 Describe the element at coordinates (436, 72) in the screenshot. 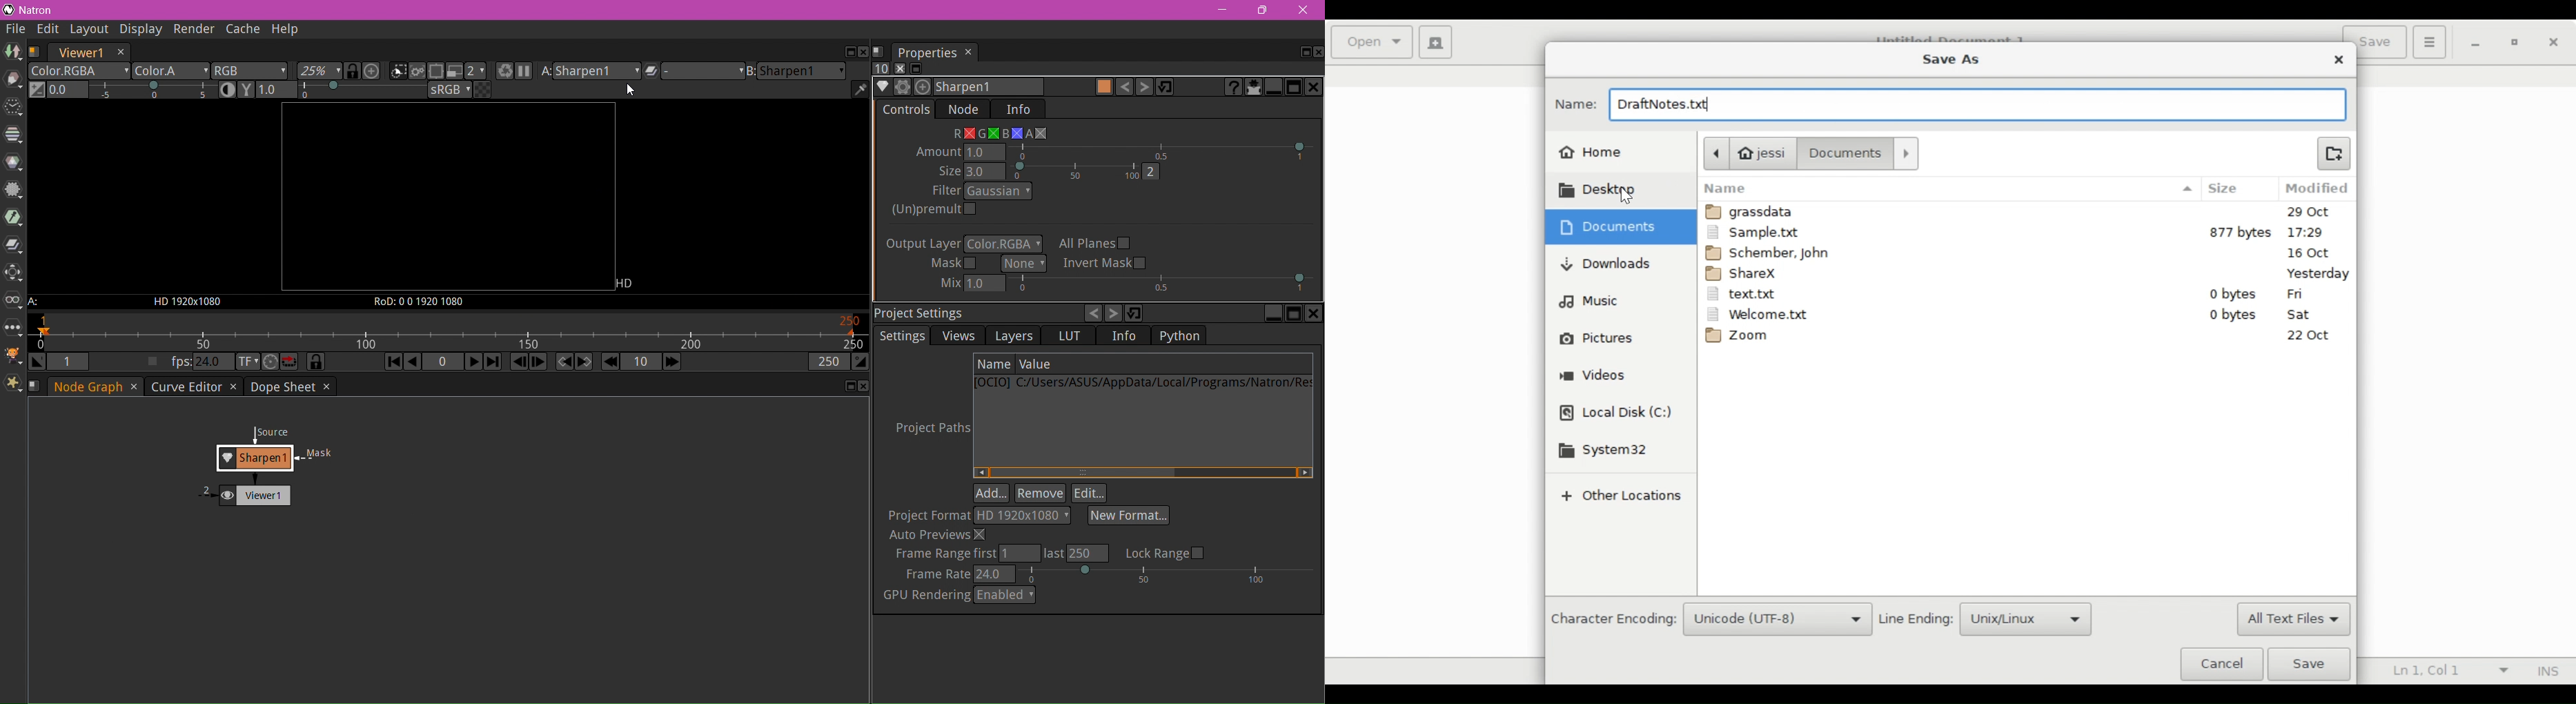

I see `When active, enables the region of interest that limits the portion of the viewer that is kept updated` at that location.